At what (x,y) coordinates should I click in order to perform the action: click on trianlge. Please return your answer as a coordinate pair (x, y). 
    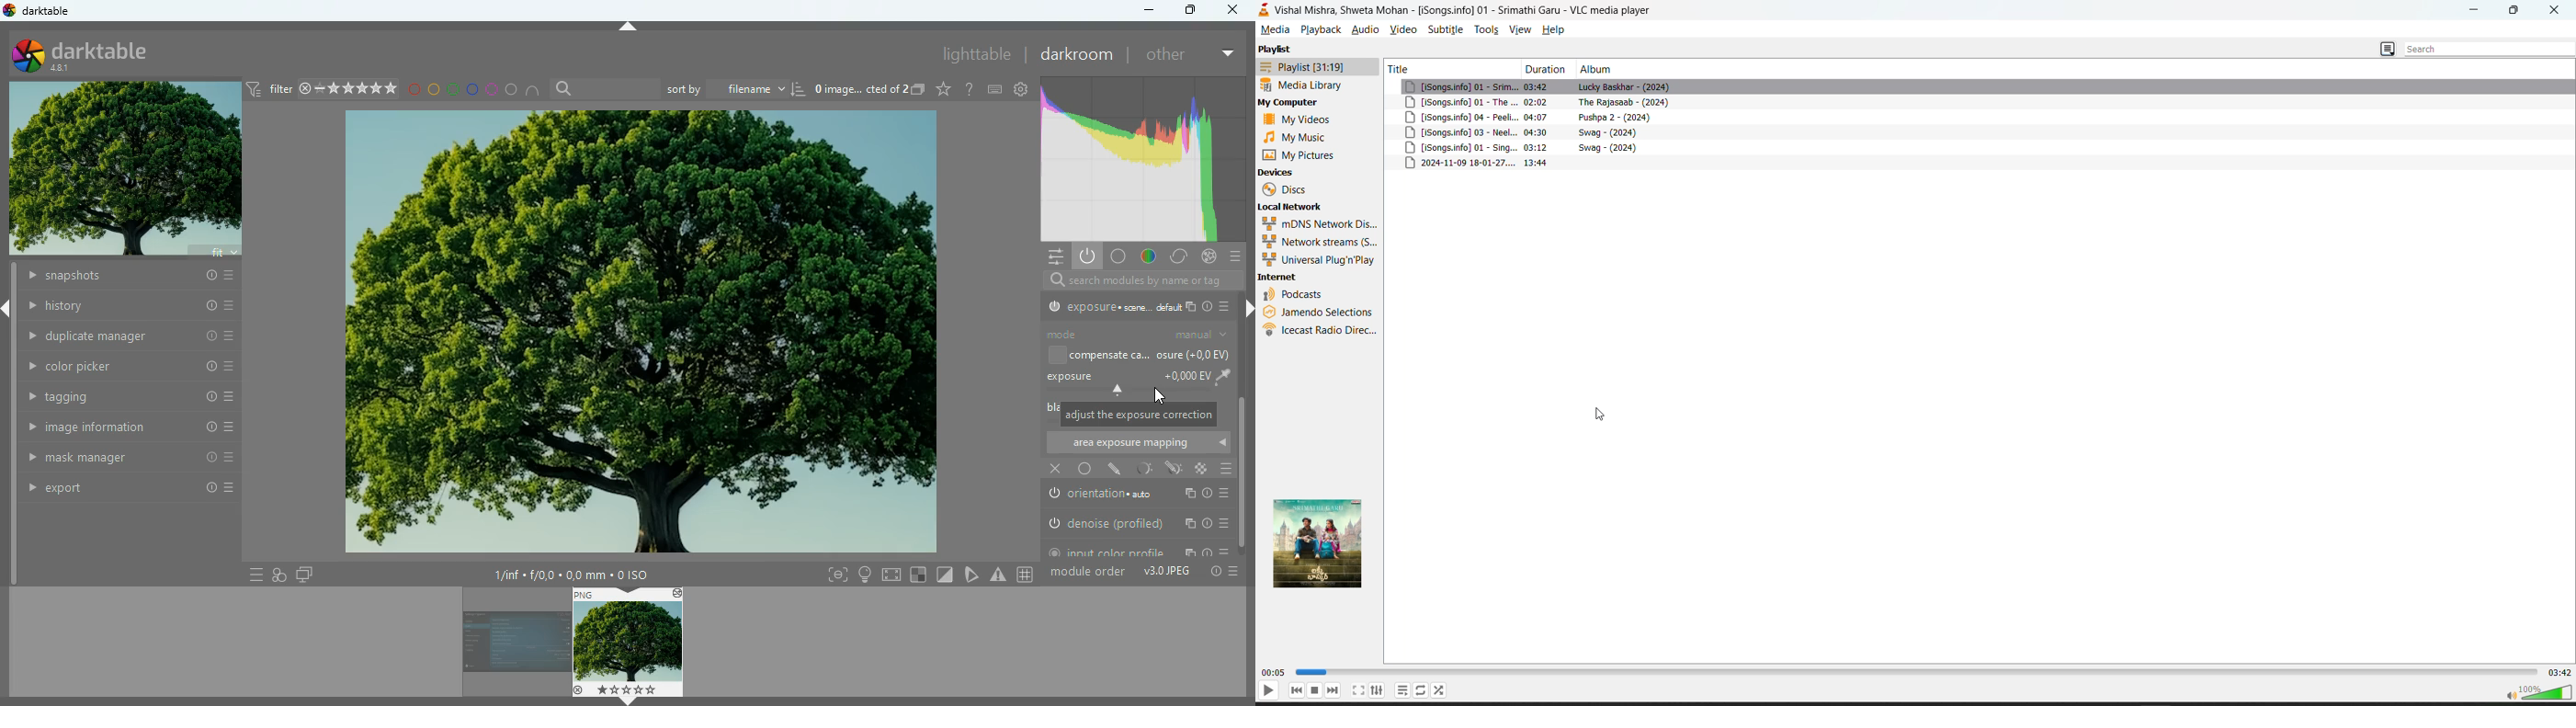
    Looking at the image, I should click on (970, 574).